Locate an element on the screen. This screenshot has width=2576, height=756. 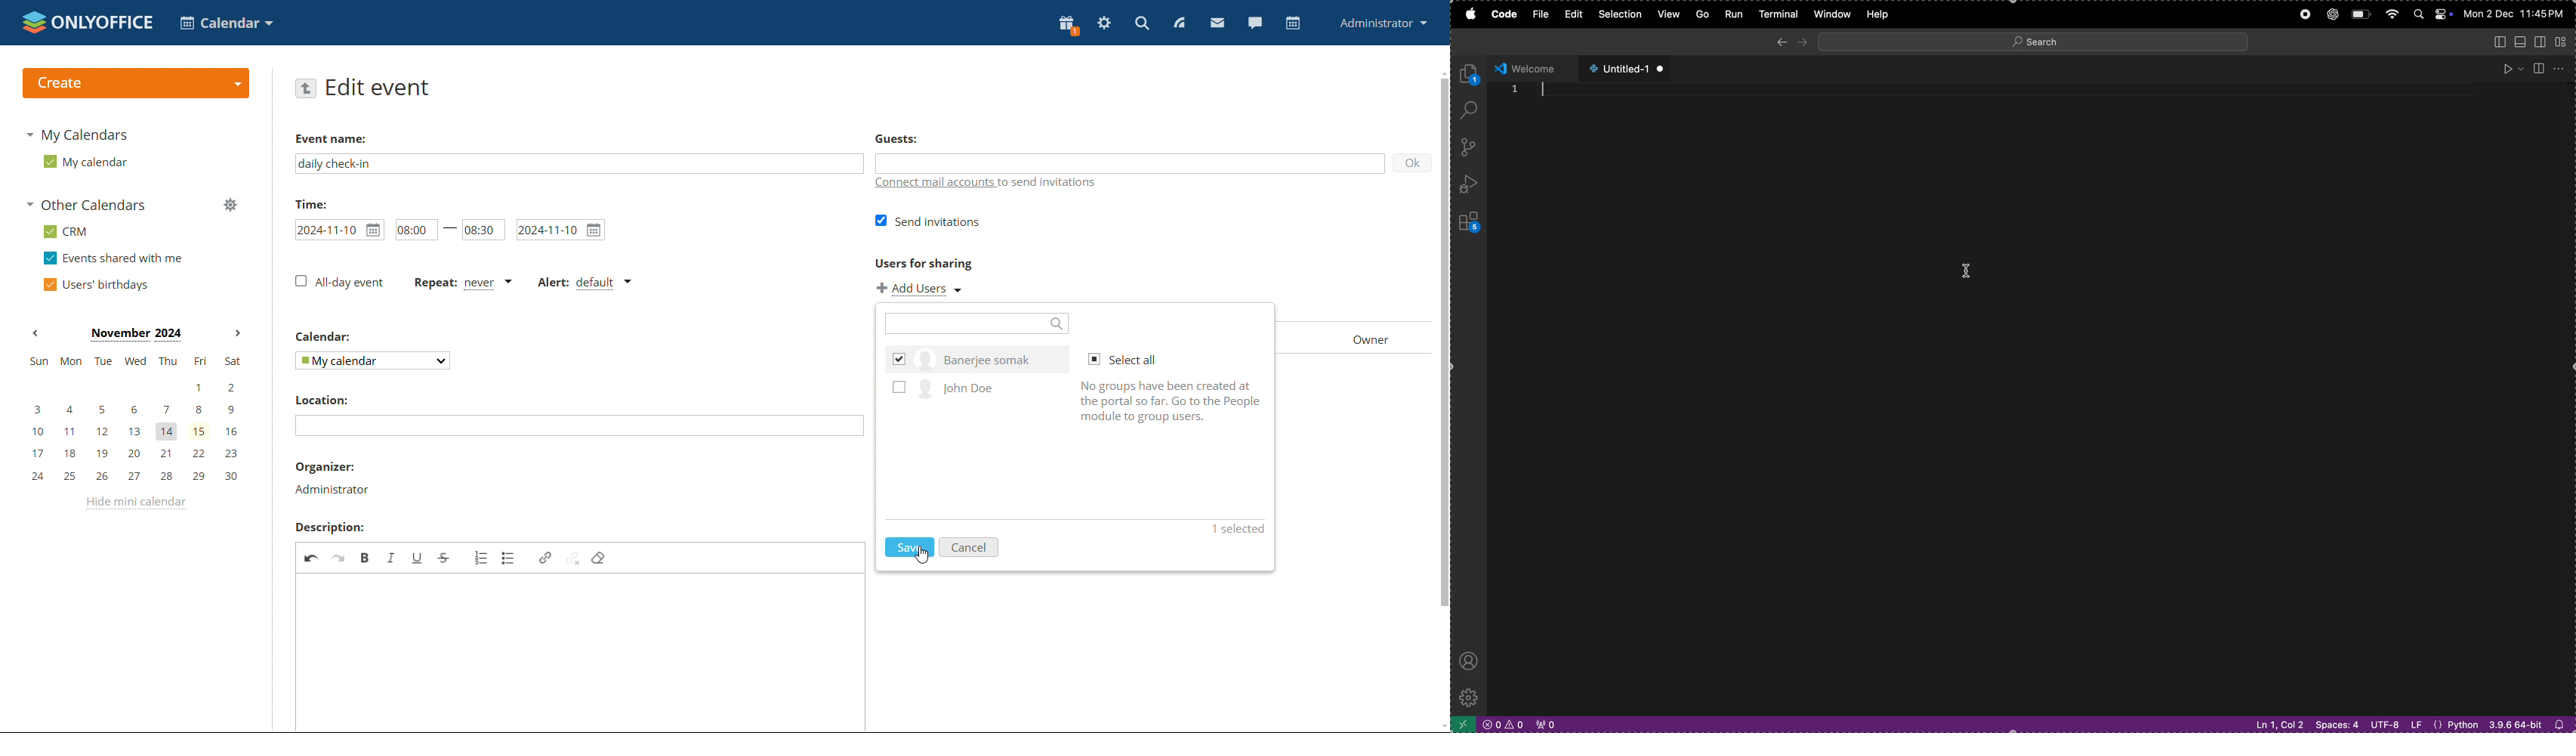
start time is located at coordinates (412, 230).